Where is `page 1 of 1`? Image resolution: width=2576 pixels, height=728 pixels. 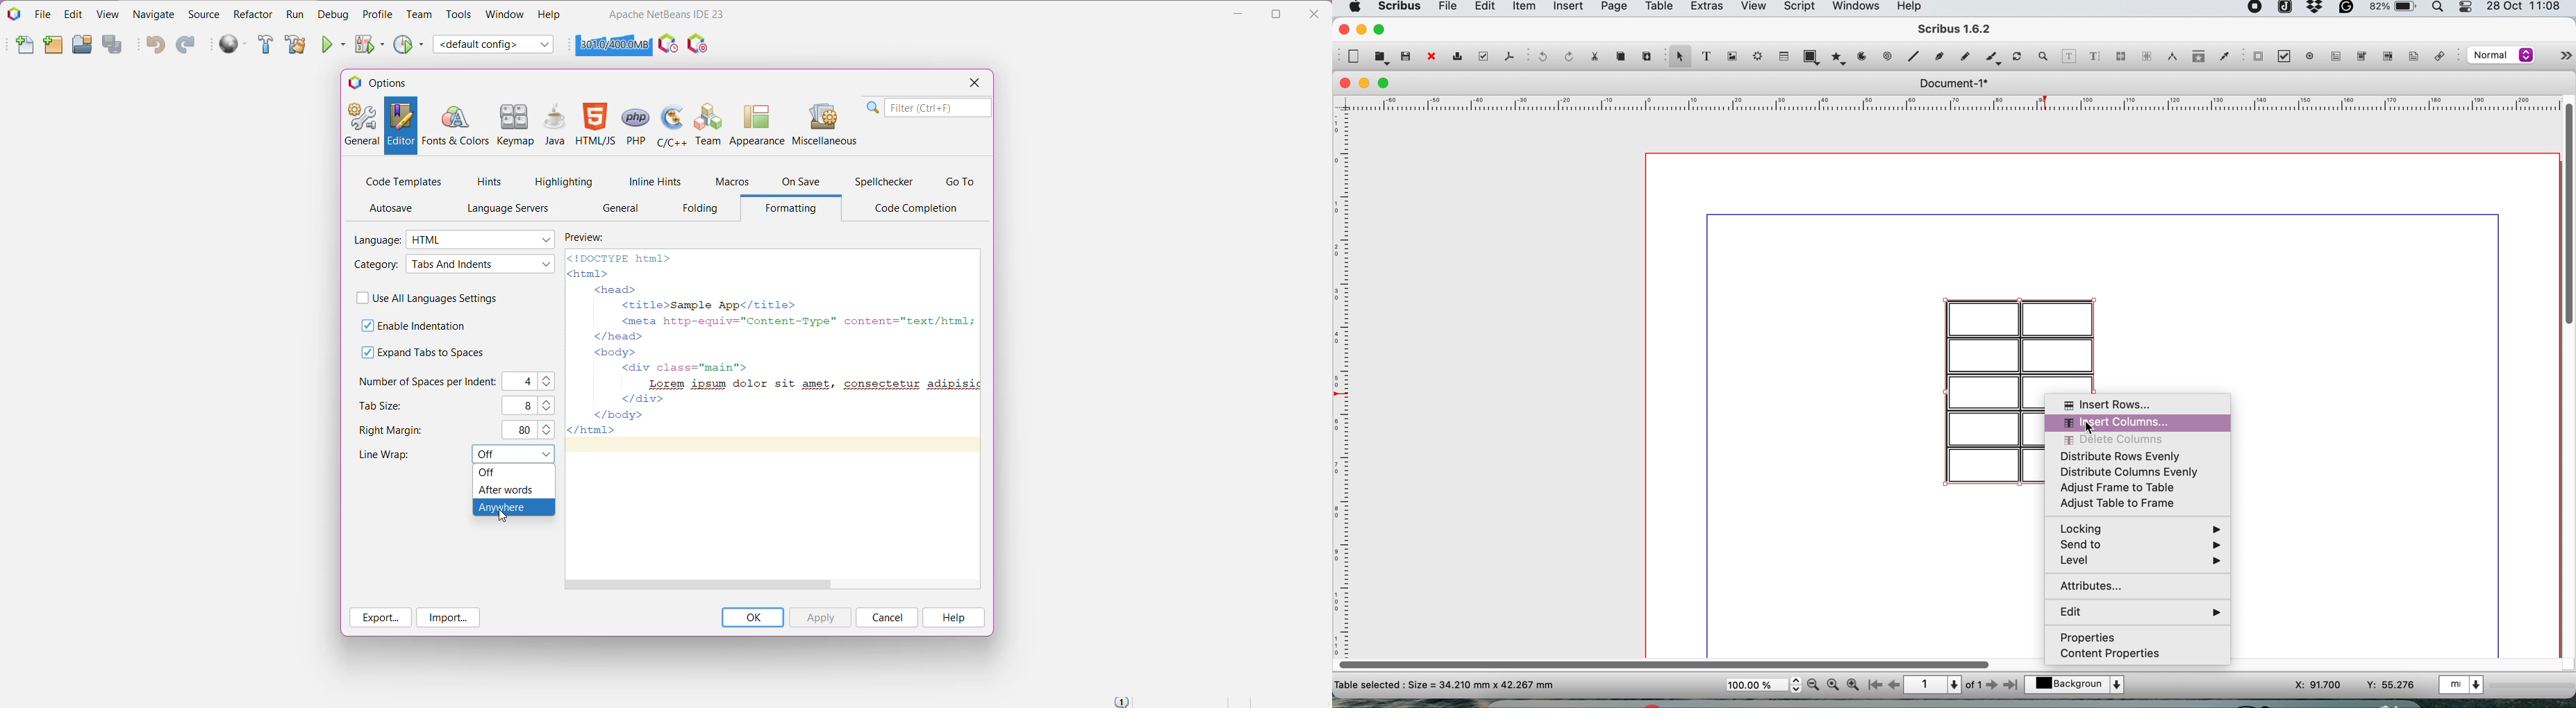 page 1 of 1 is located at coordinates (1942, 685).